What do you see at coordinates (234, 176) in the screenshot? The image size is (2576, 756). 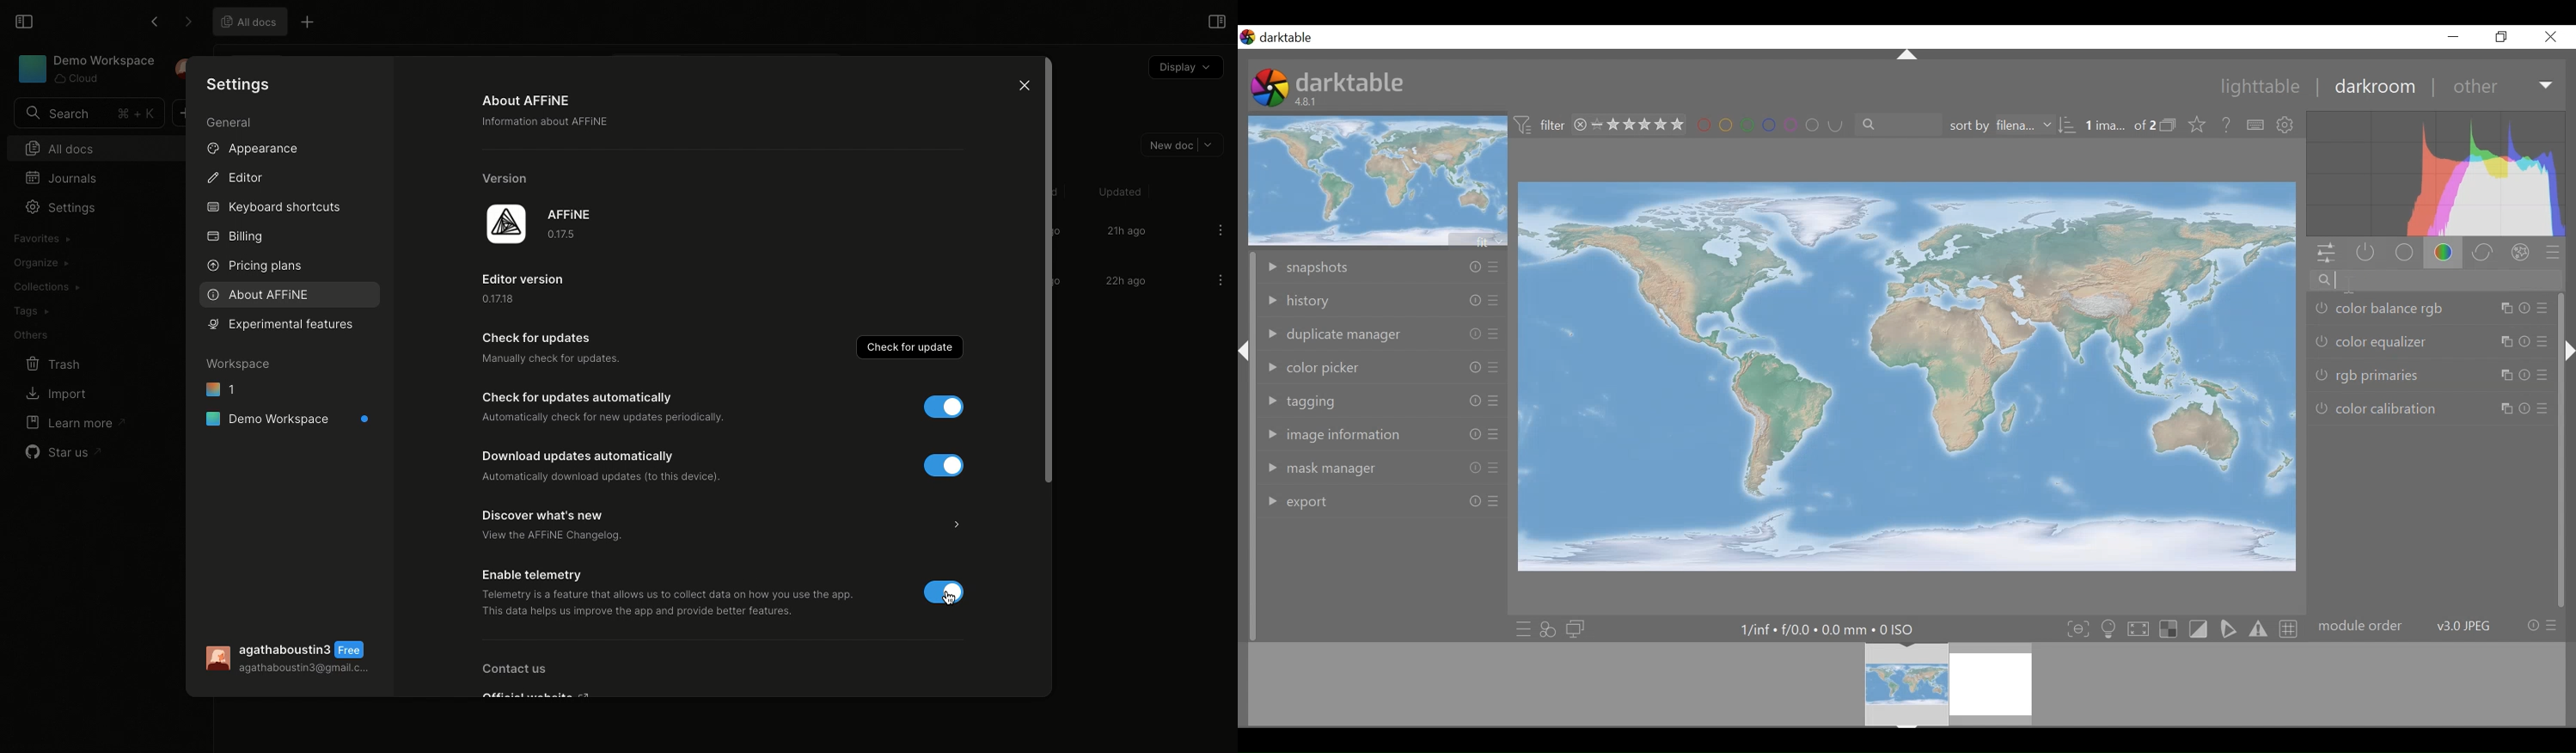 I see `Editor` at bounding box center [234, 176].